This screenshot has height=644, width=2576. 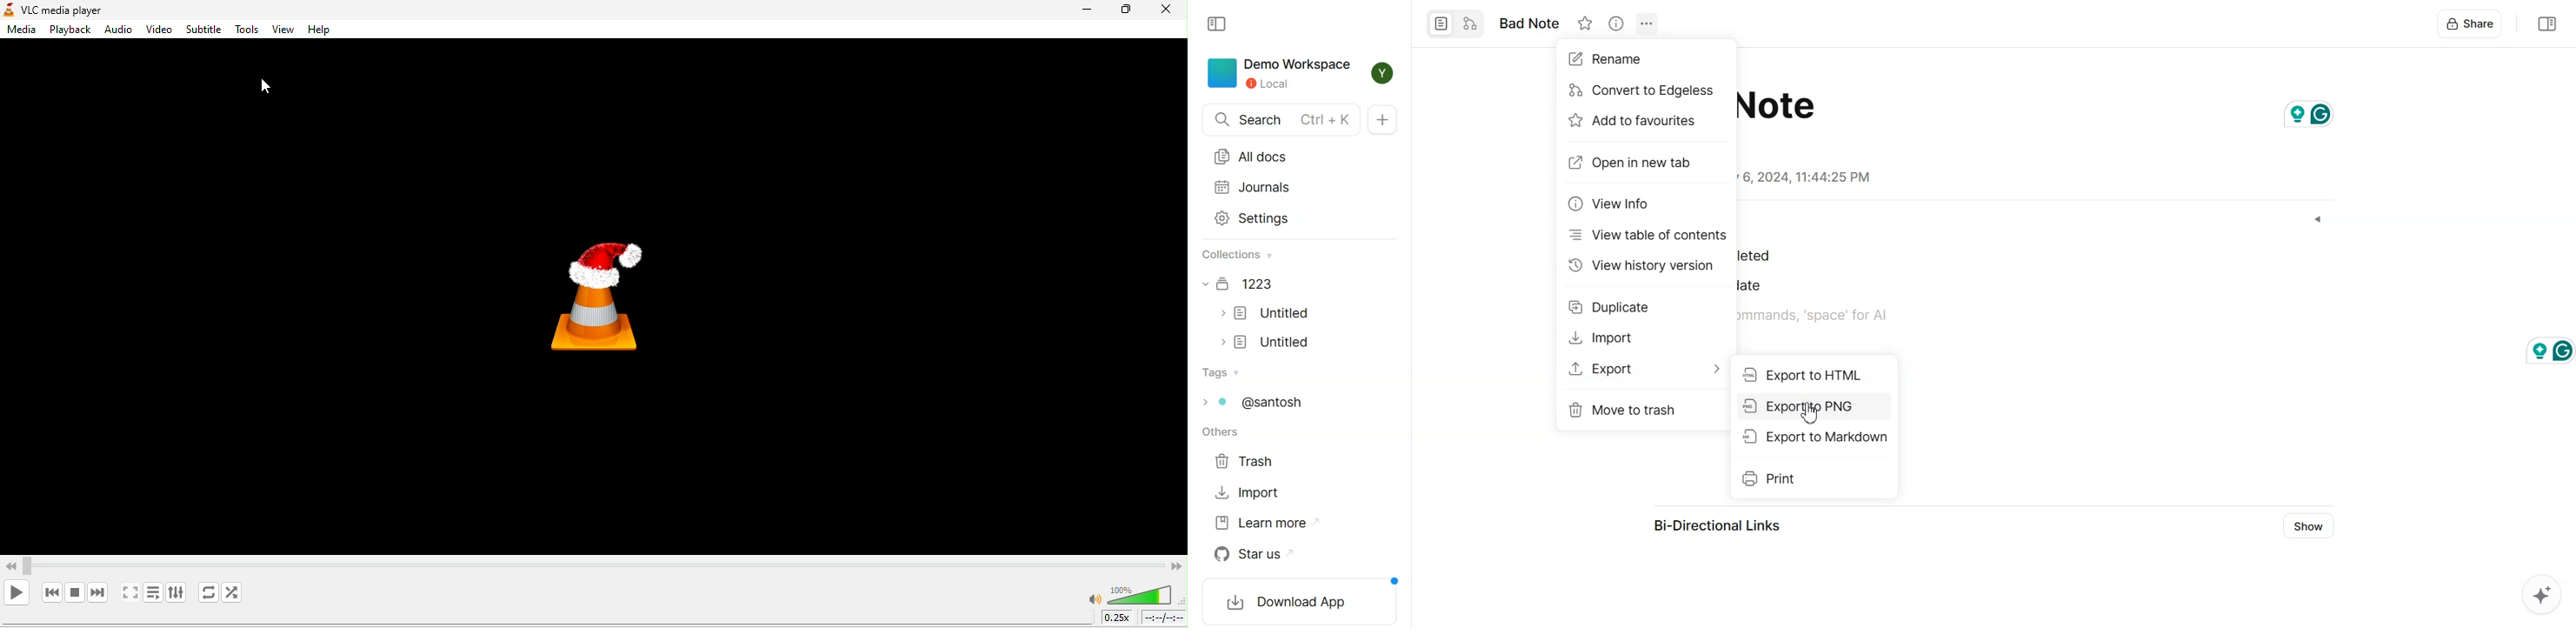 What do you see at coordinates (316, 32) in the screenshot?
I see `help` at bounding box center [316, 32].